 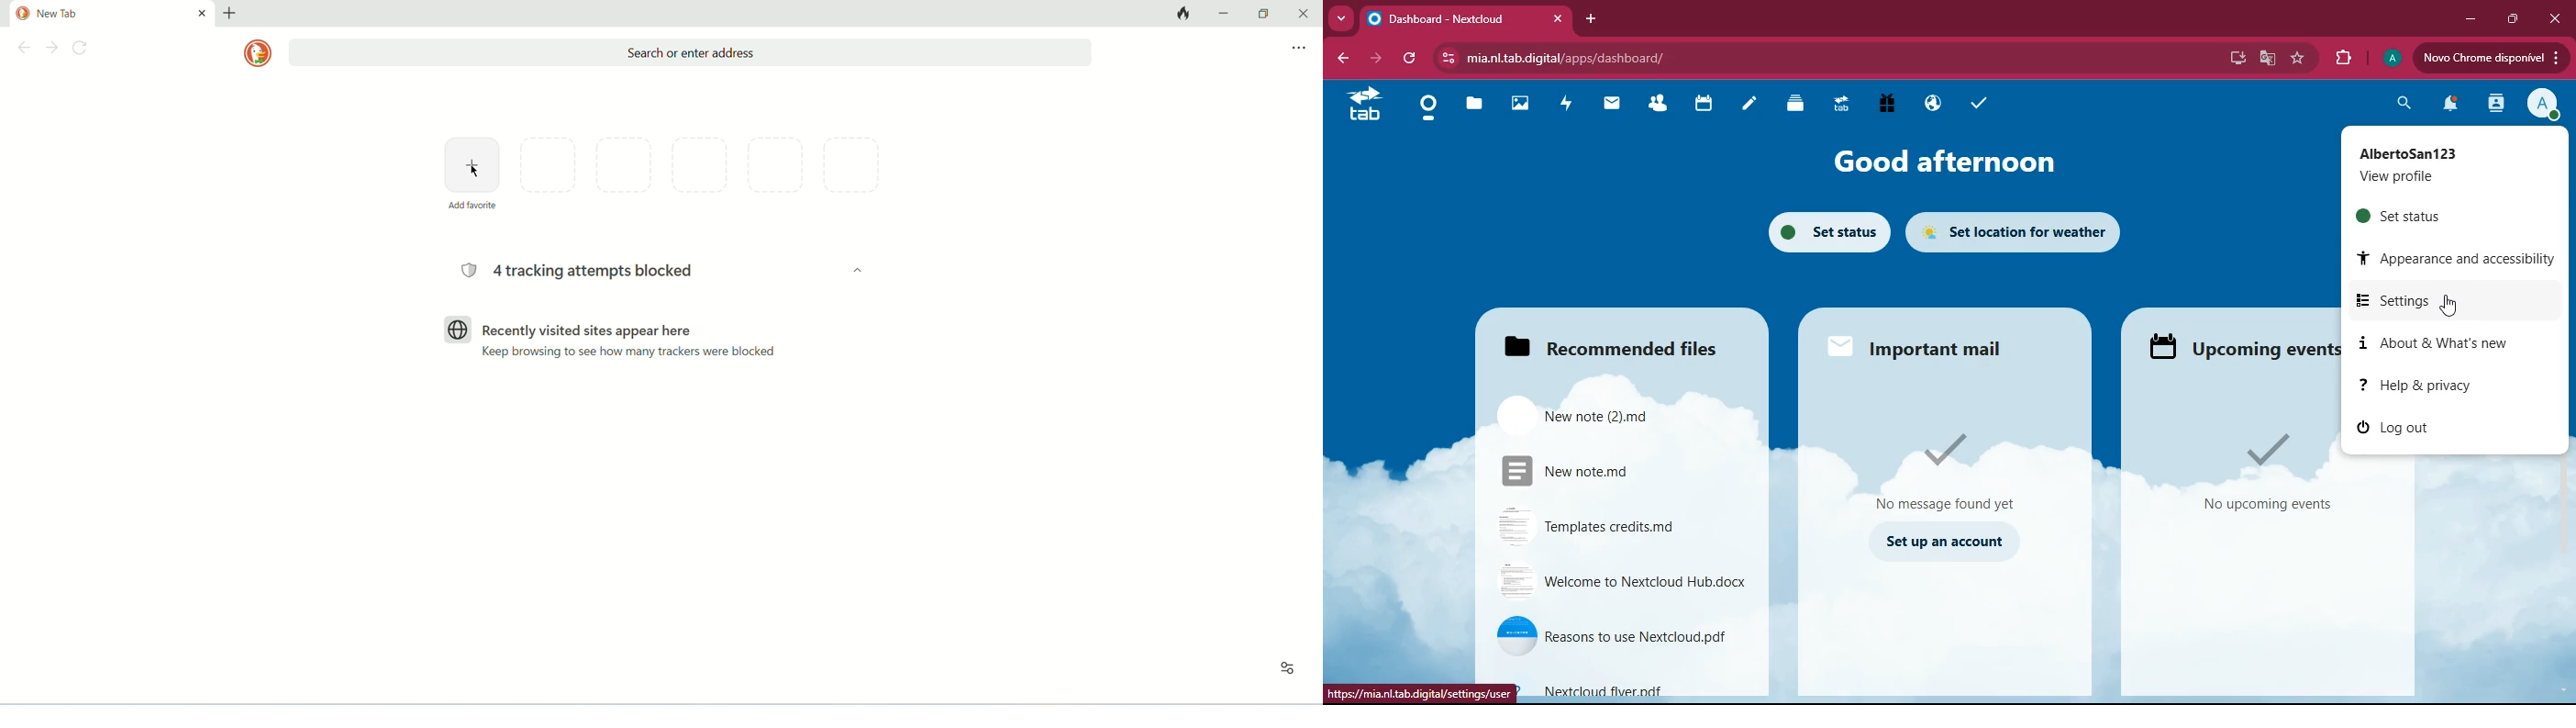 I want to click on file, so click(x=1618, y=639).